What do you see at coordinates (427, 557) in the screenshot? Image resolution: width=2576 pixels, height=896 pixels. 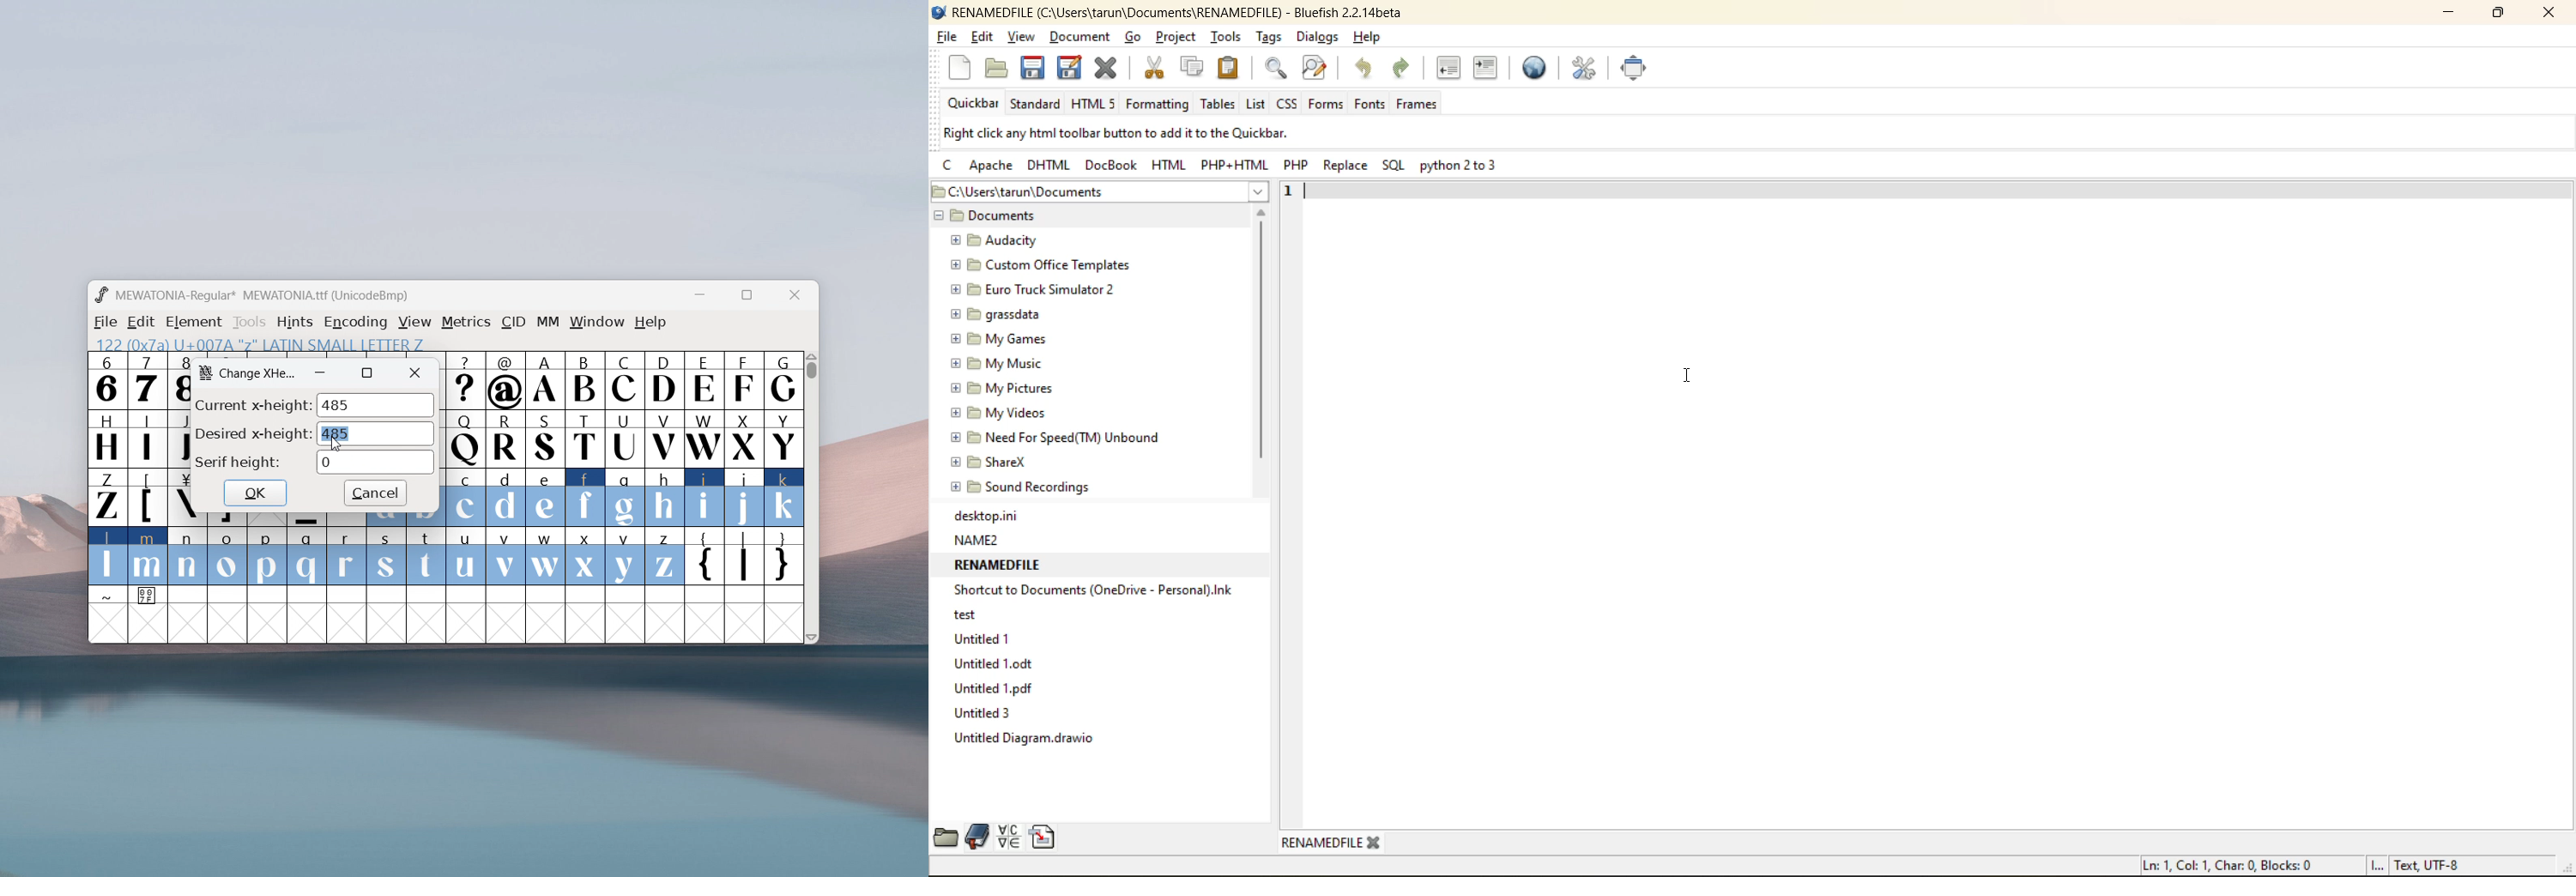 I see `t` at bounding box center [427, 557].